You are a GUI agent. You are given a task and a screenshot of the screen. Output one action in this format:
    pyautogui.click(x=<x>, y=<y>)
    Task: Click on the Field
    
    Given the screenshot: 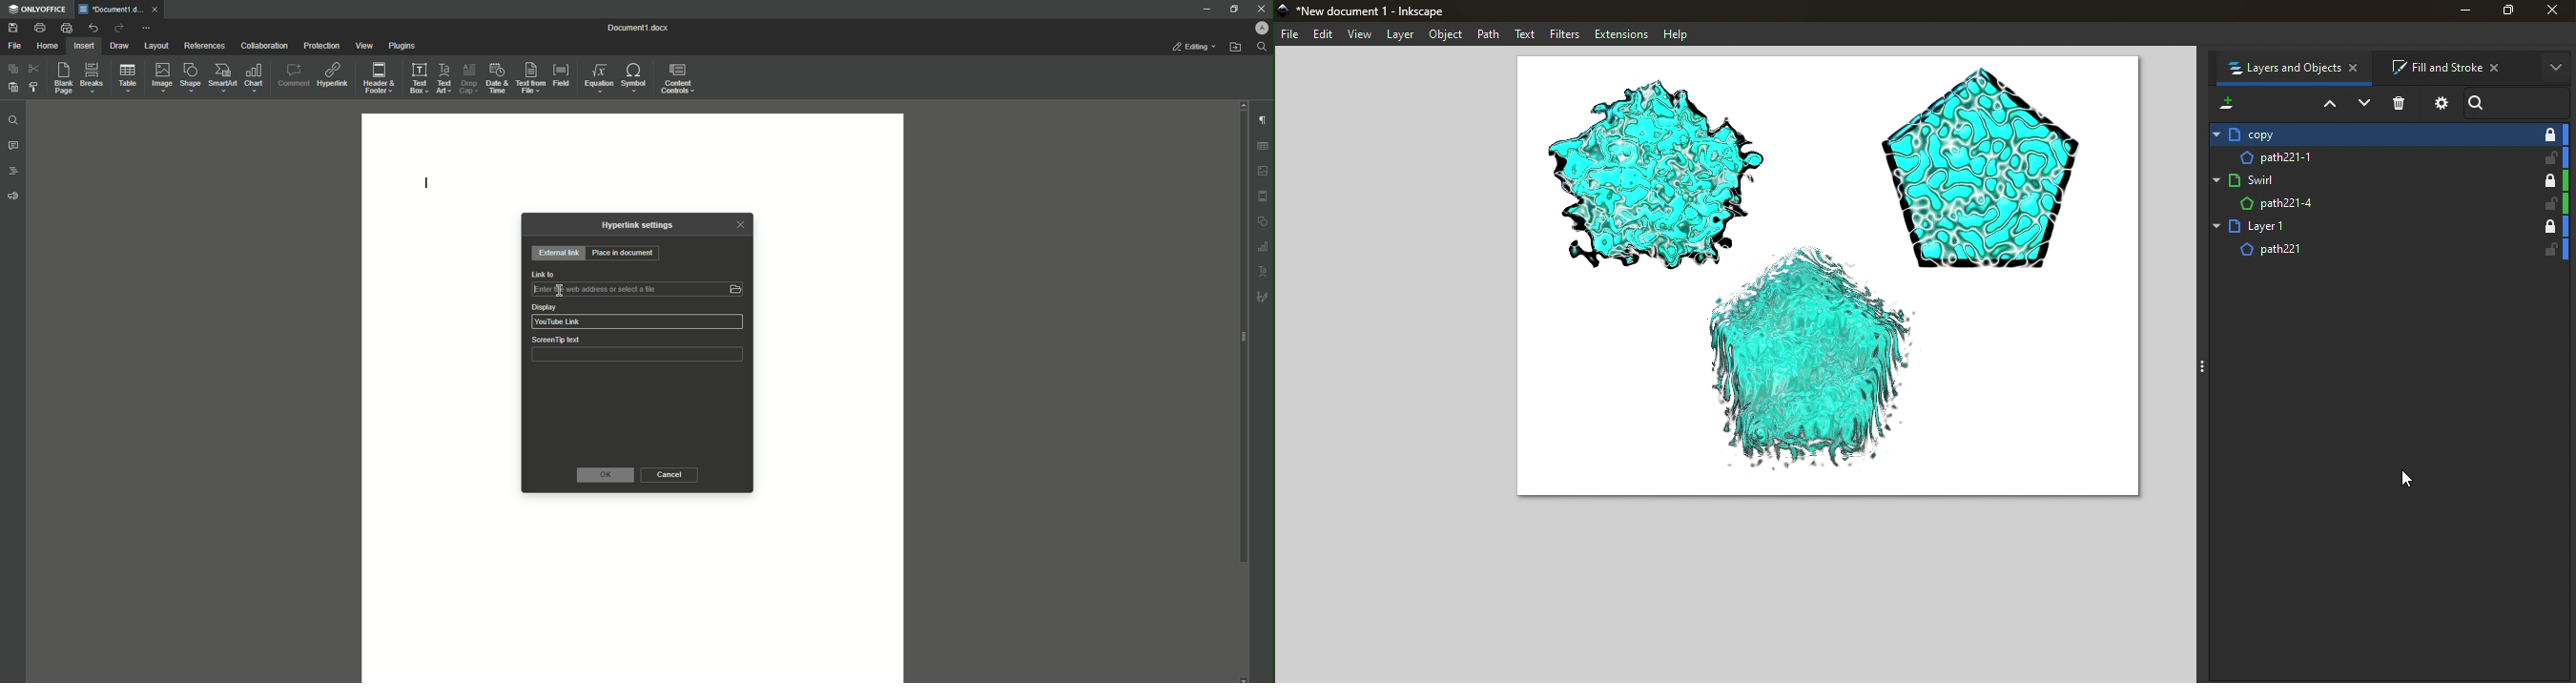 What is the action you would take?
    pyautogui.click(x=562, y=75)
    